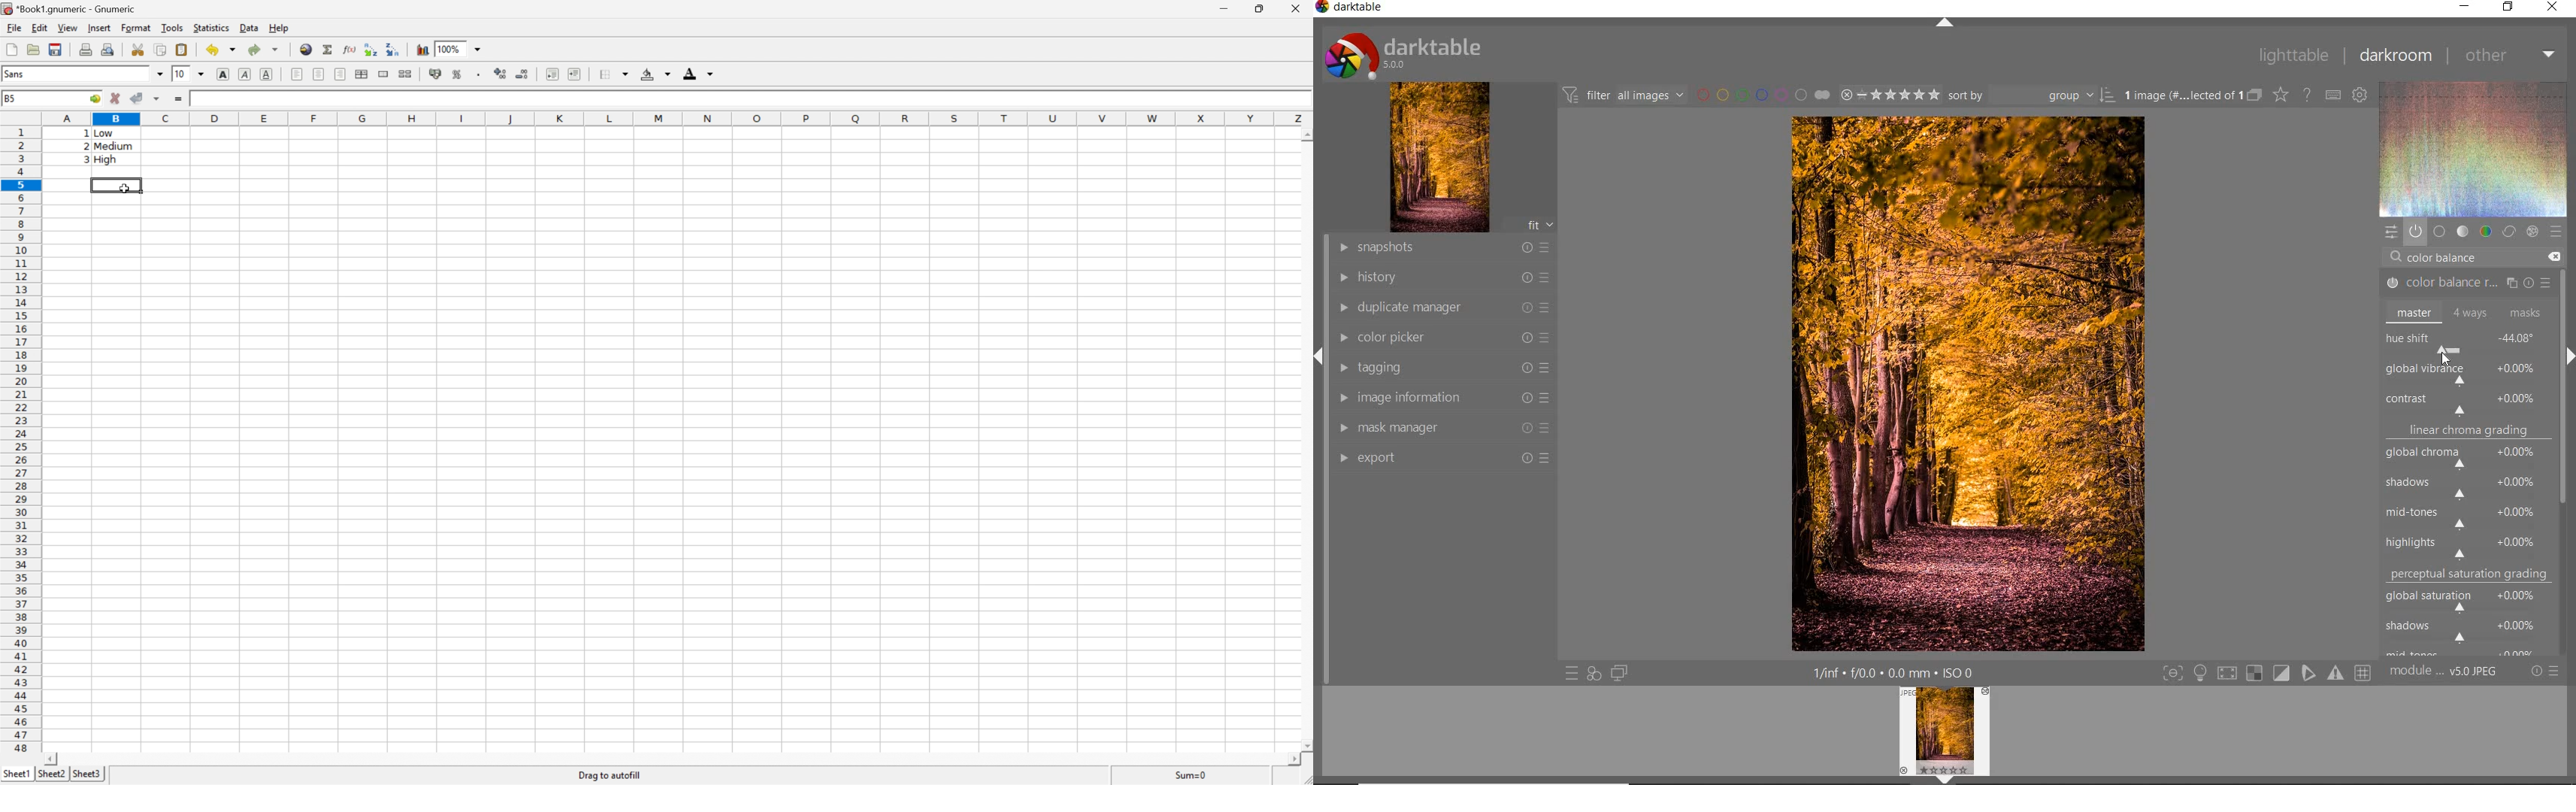  What do you see at coordinates (2468, 433) in the screenshot?
I see `linear chroma grading` at bounding box center [2468, 433].